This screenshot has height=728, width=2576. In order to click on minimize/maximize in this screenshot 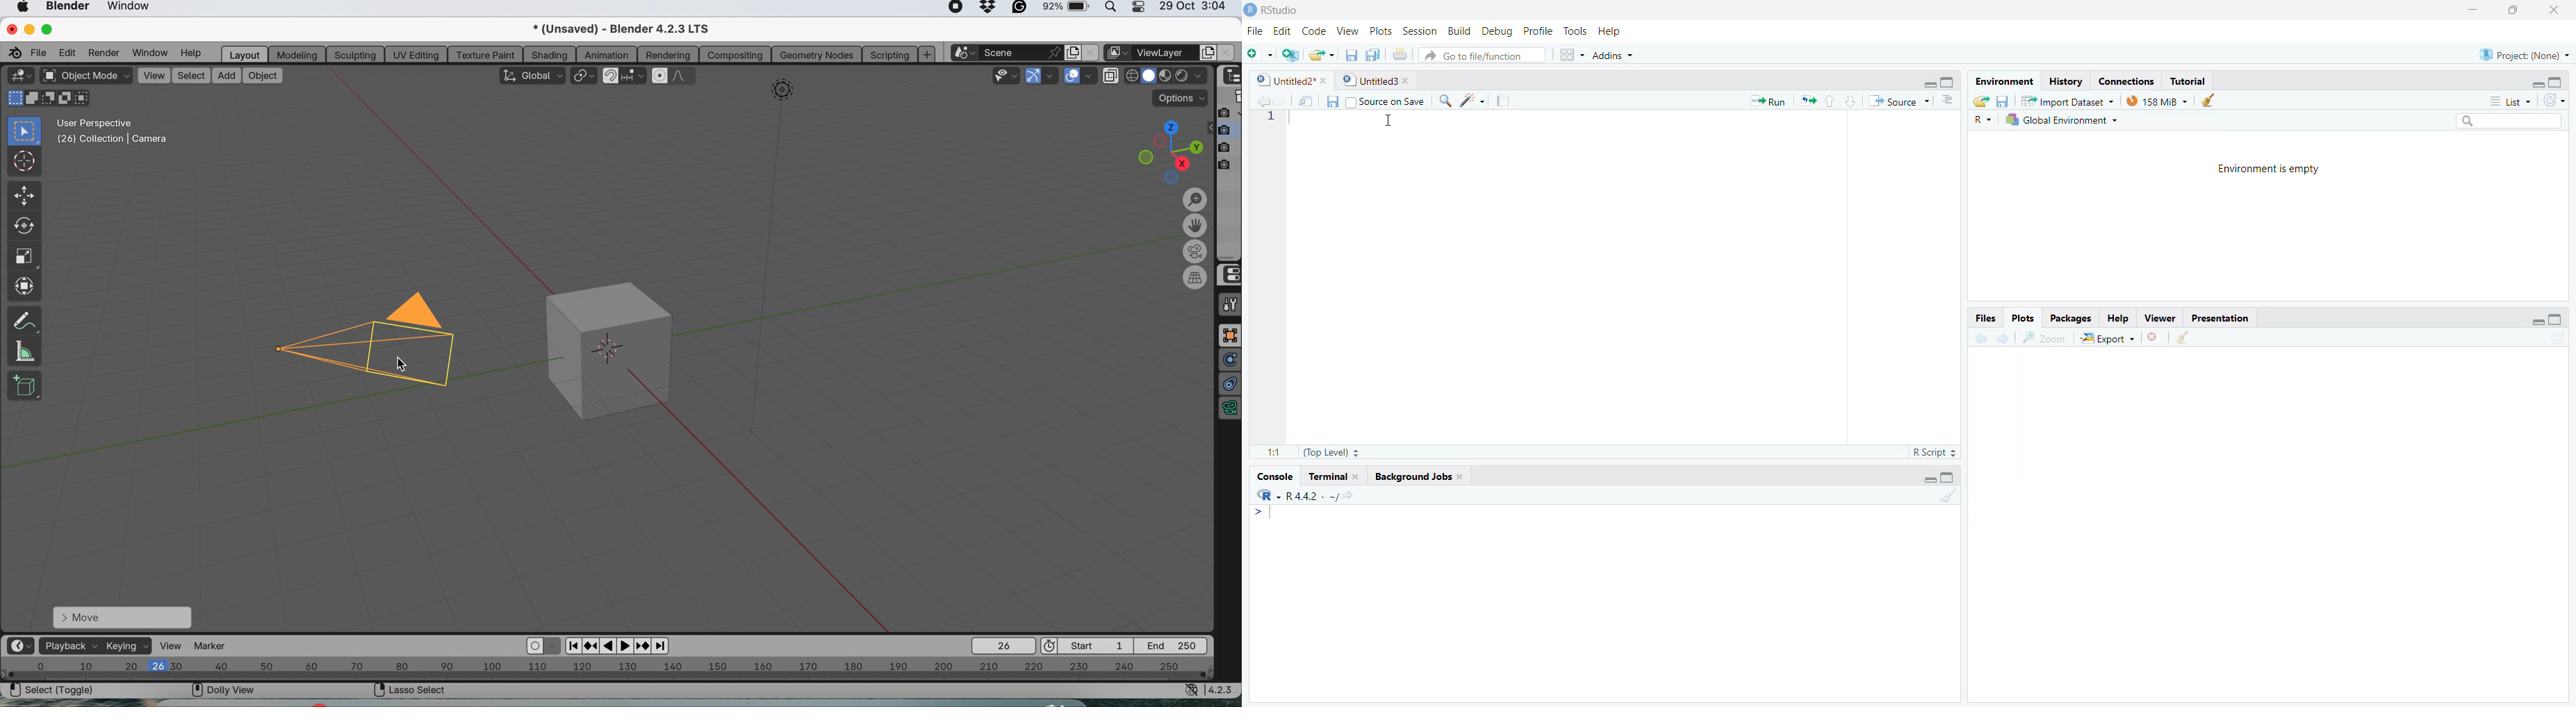, I will do `click(2550, 81)`.